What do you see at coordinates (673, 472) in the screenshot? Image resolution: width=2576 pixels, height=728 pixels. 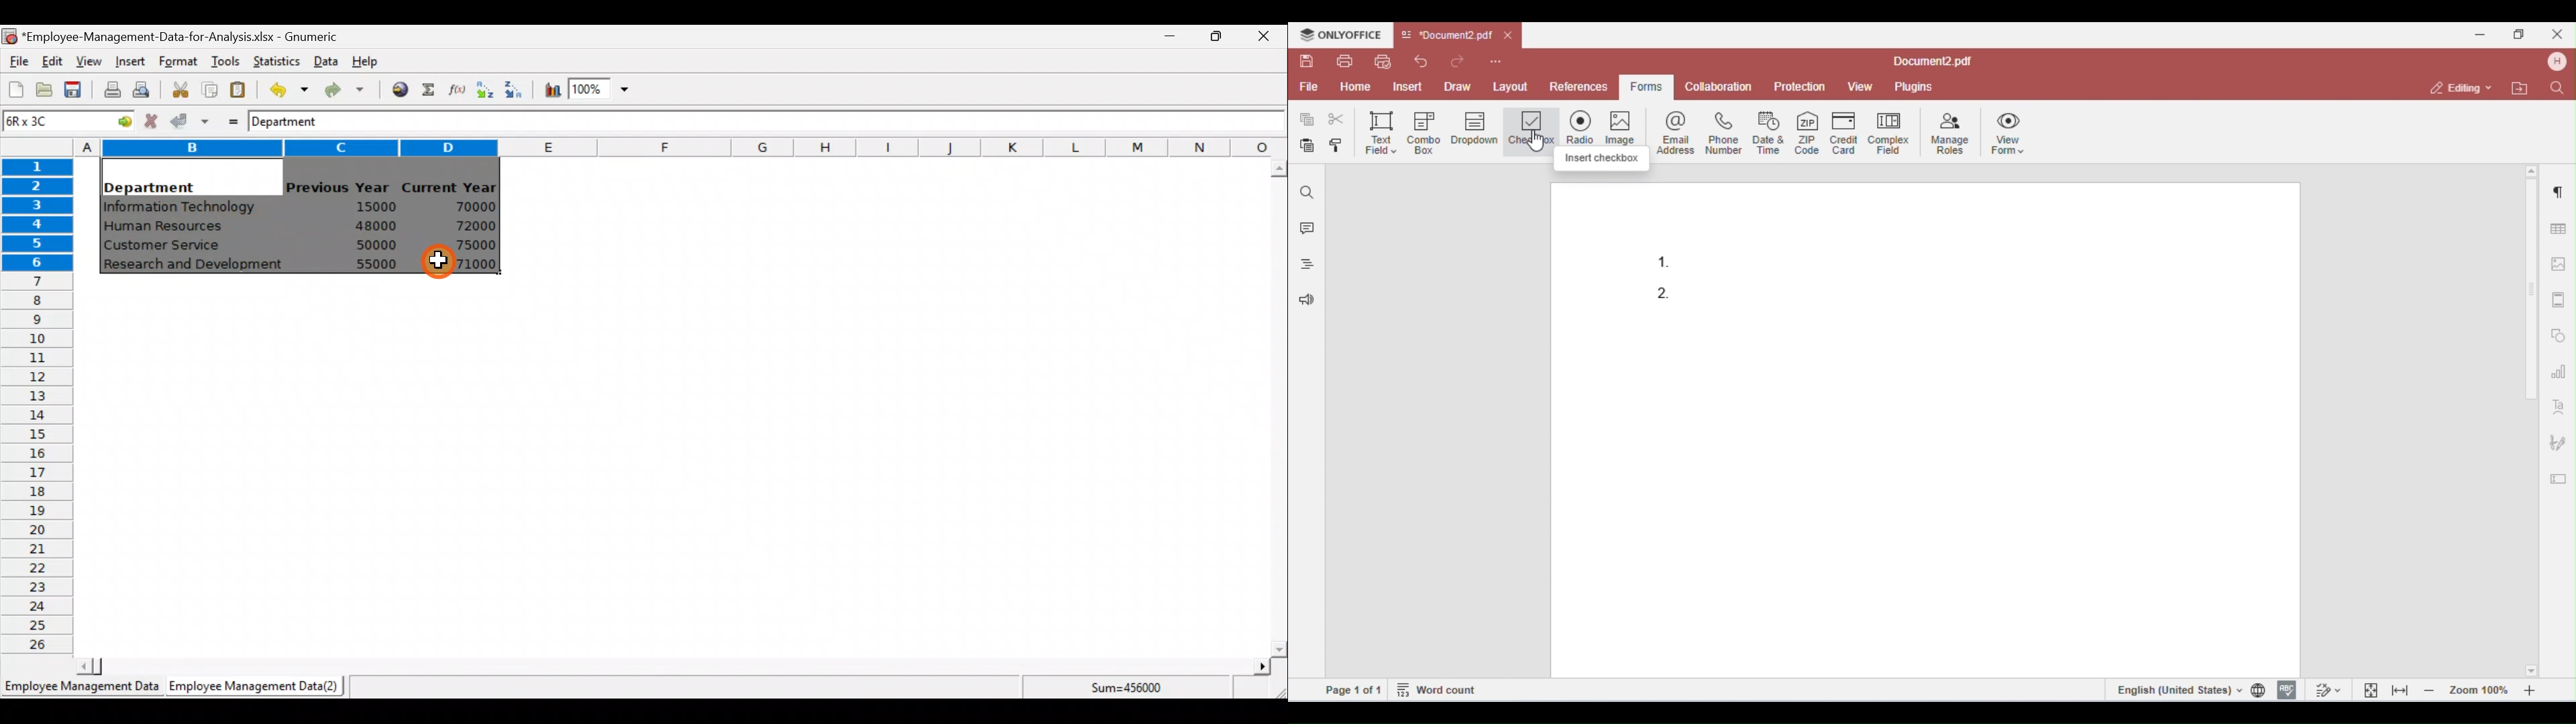 I see `Cells` at bounding box center [673, 472].